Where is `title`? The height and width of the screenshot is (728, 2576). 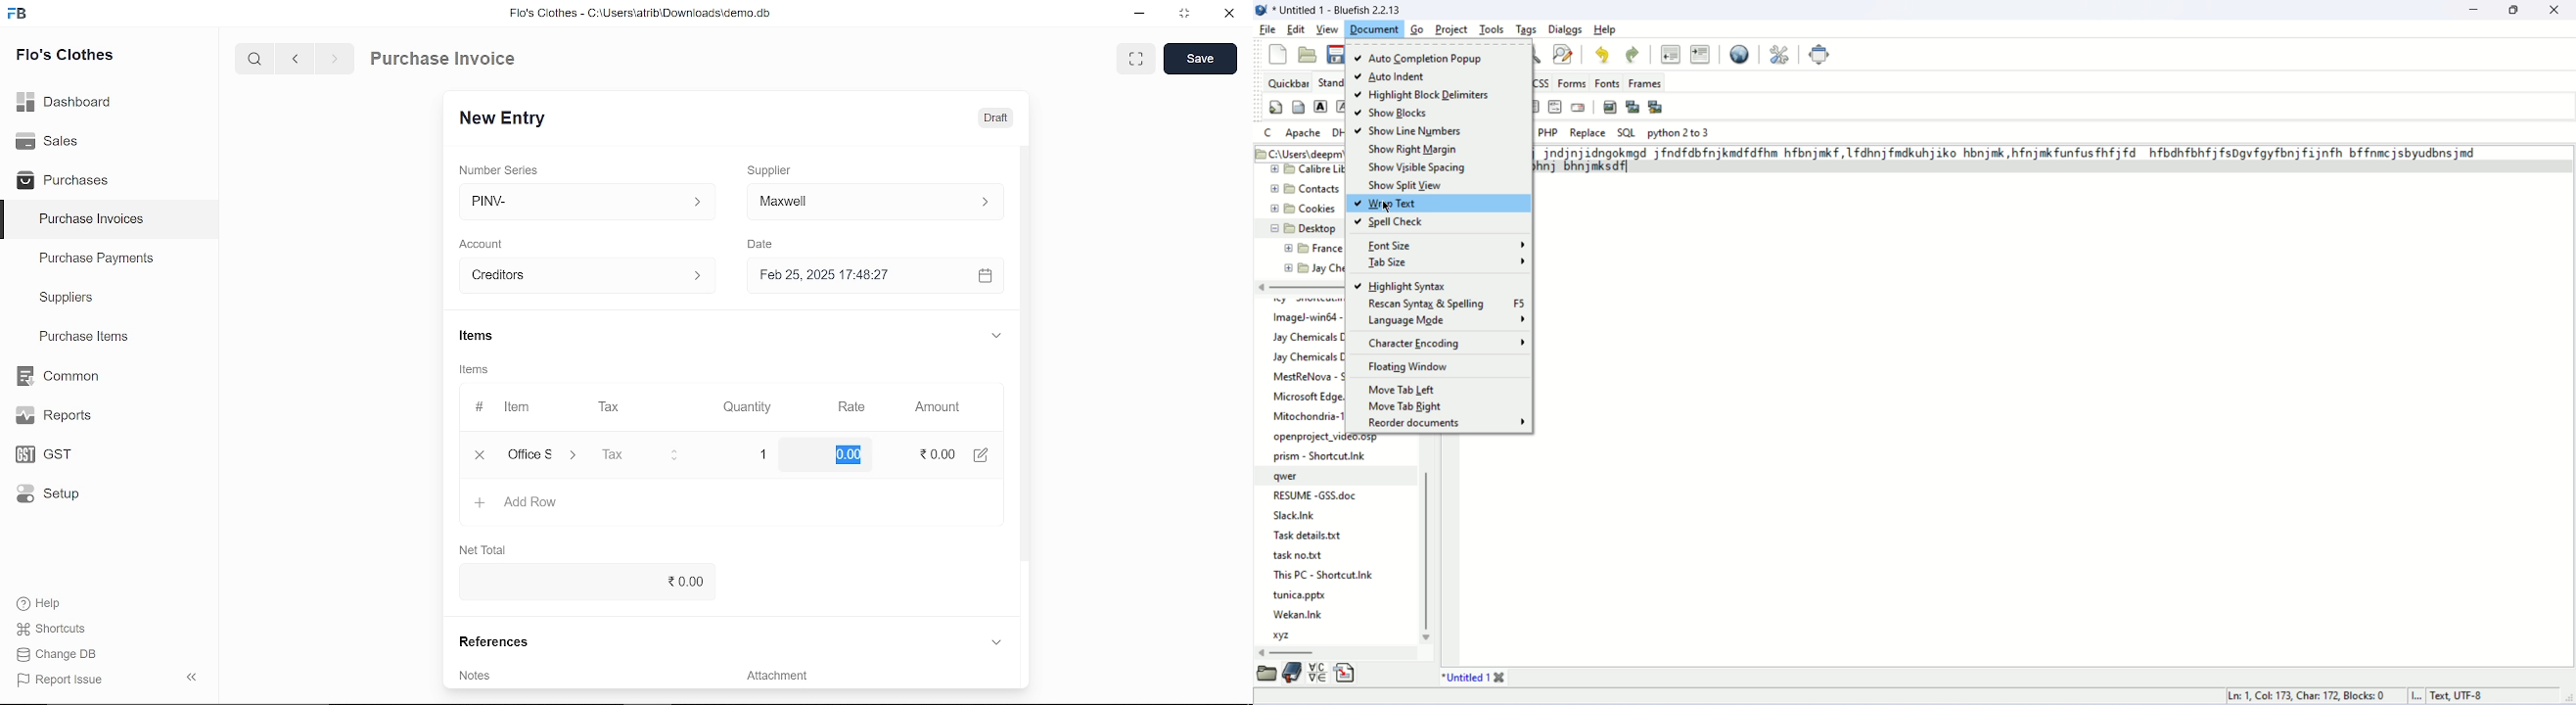
title is located at coordinates (1463, 676).